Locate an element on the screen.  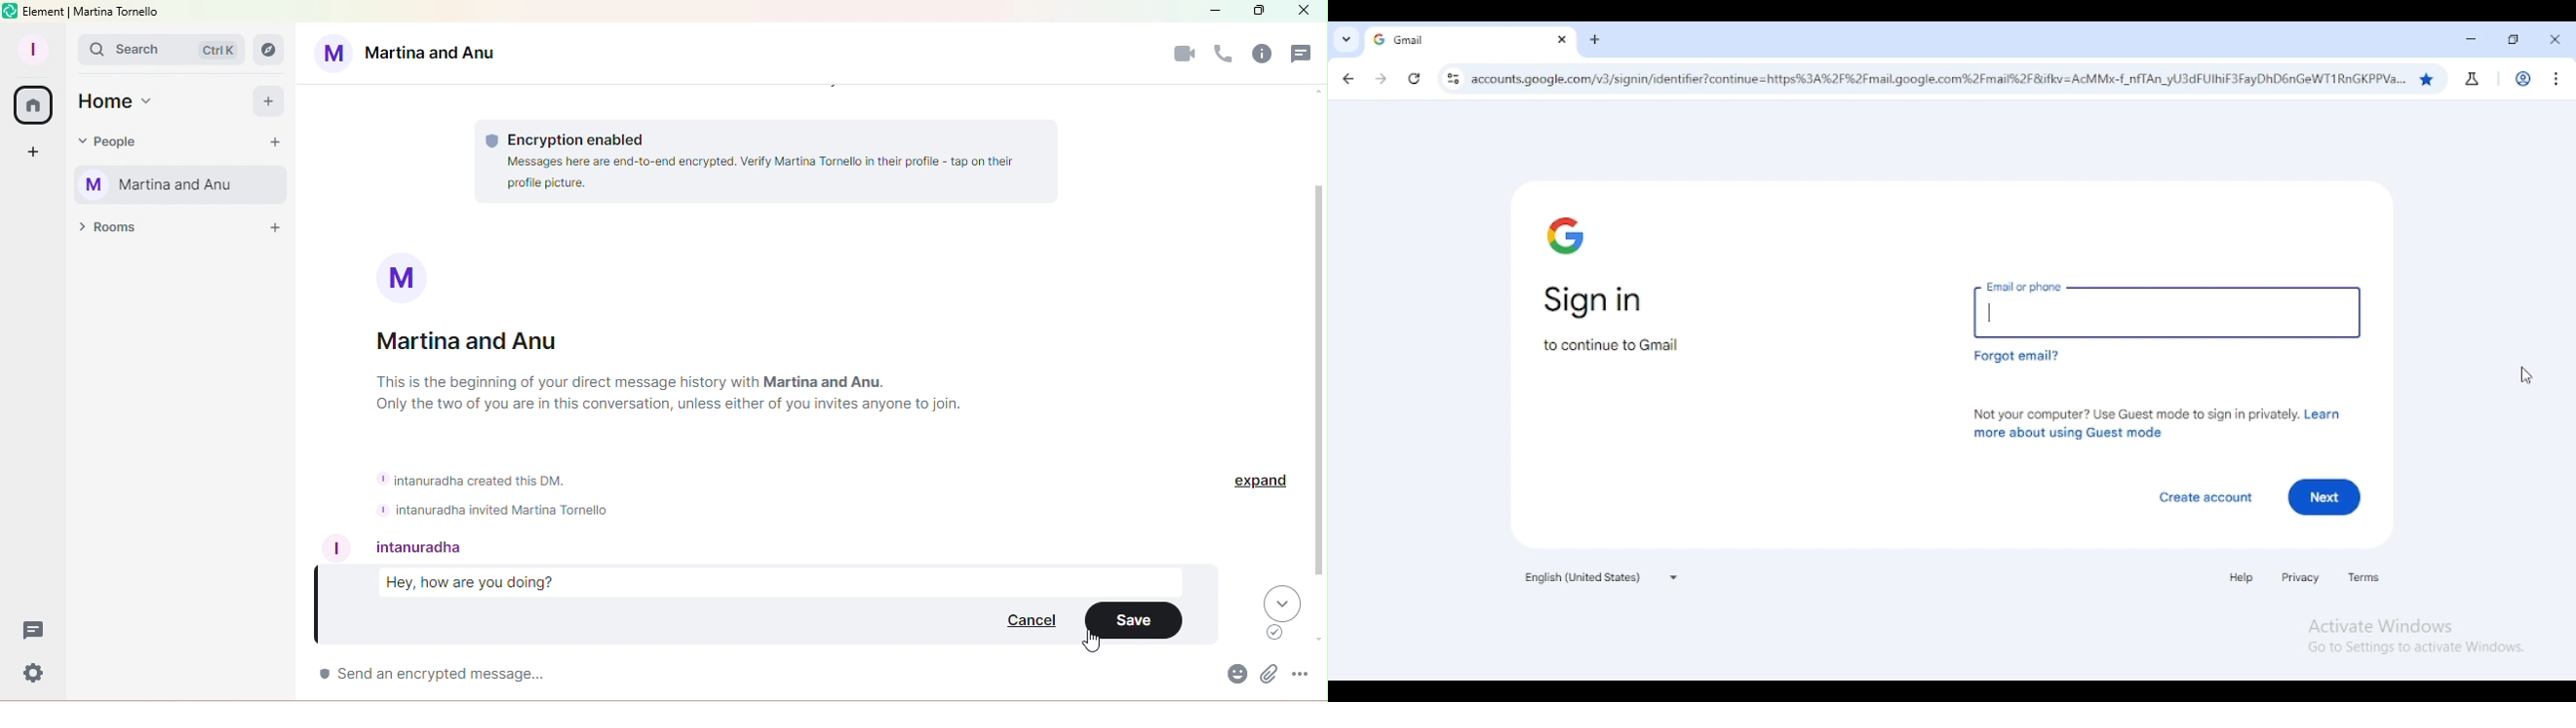
Threads is located at coordinates (32, 637).